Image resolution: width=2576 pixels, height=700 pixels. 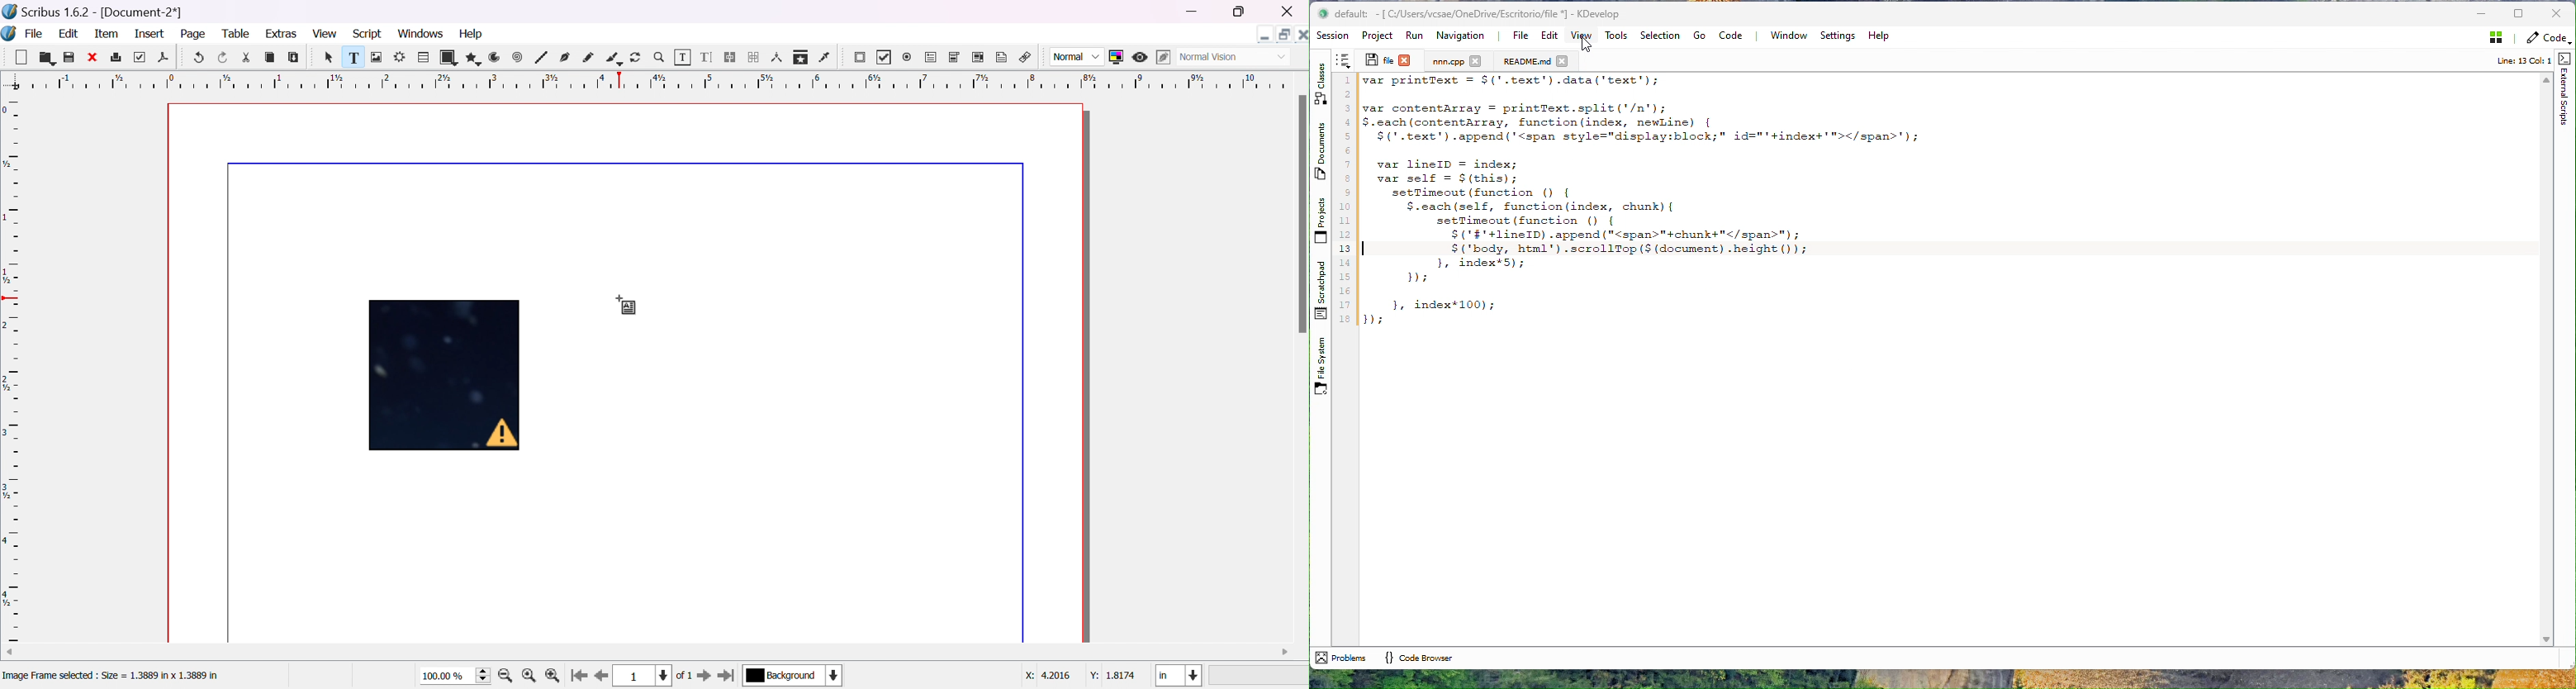 I want to click on ruler, so click(x=11, y=370).